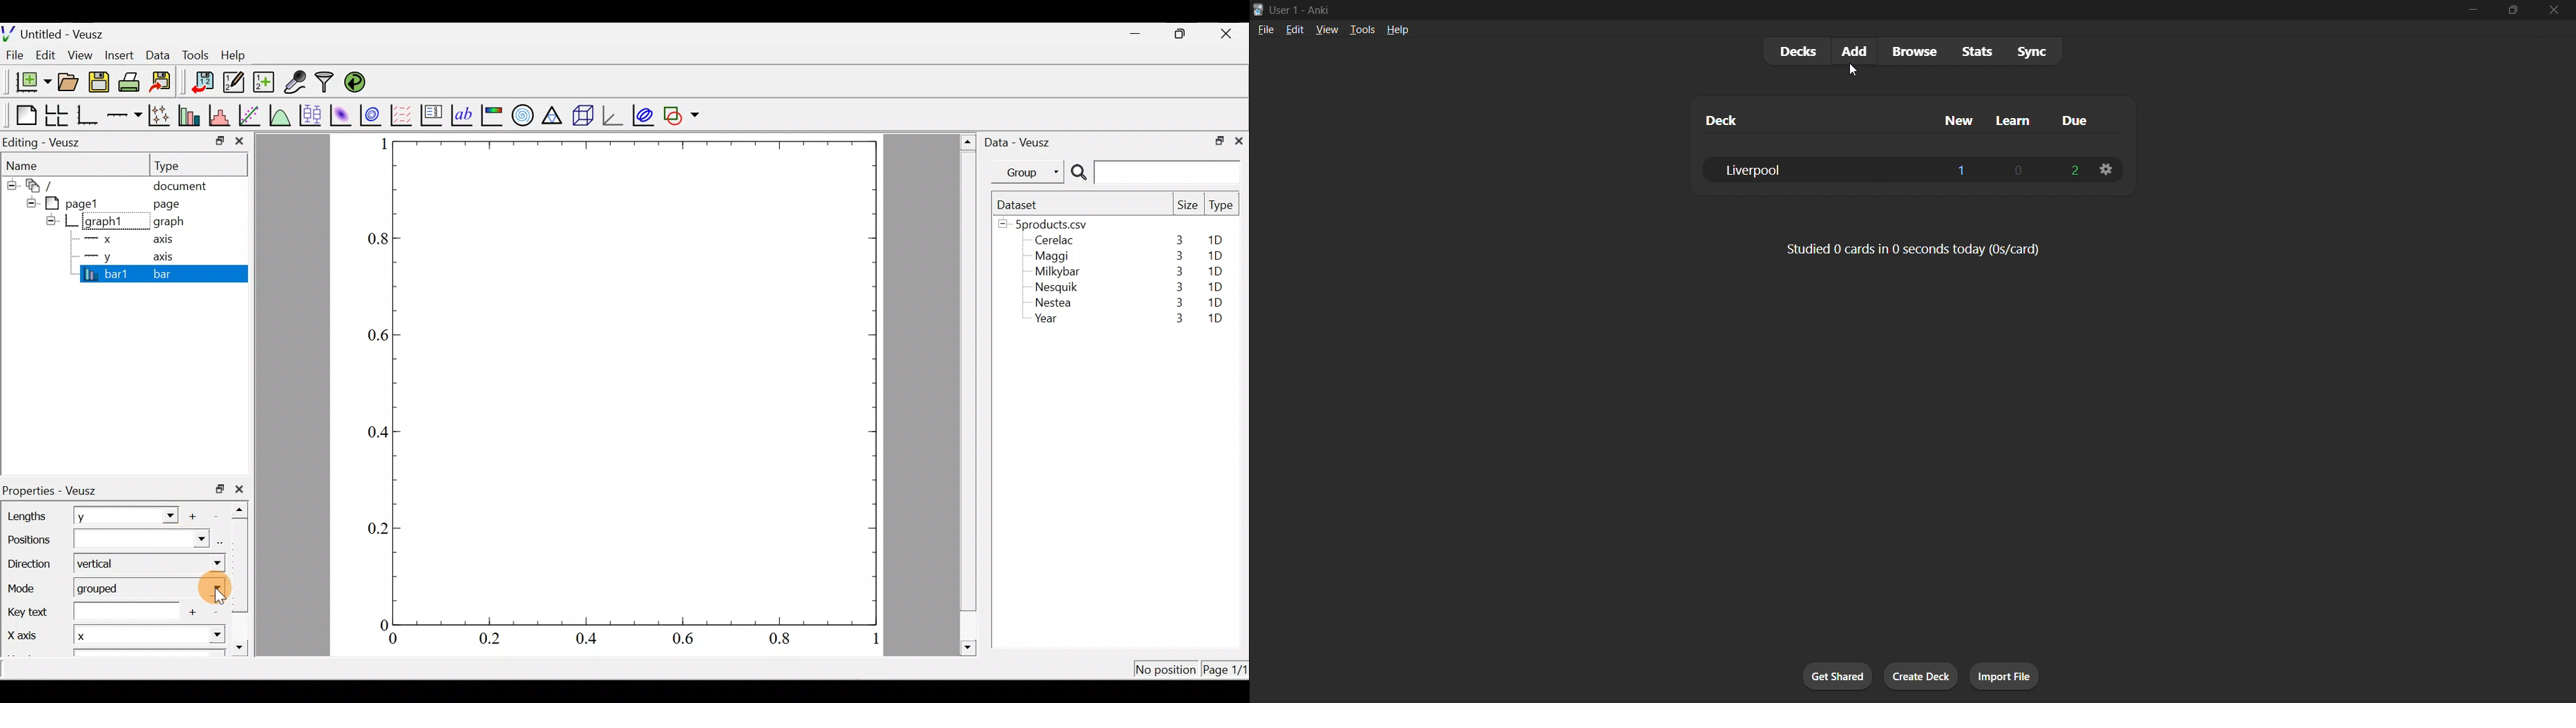 Image resolution: width=2576 pixels, height=728 pixels. What do you see at coordinates (28, 82) in the screenshot?
I see `New document` at bounding box center [28, 82].